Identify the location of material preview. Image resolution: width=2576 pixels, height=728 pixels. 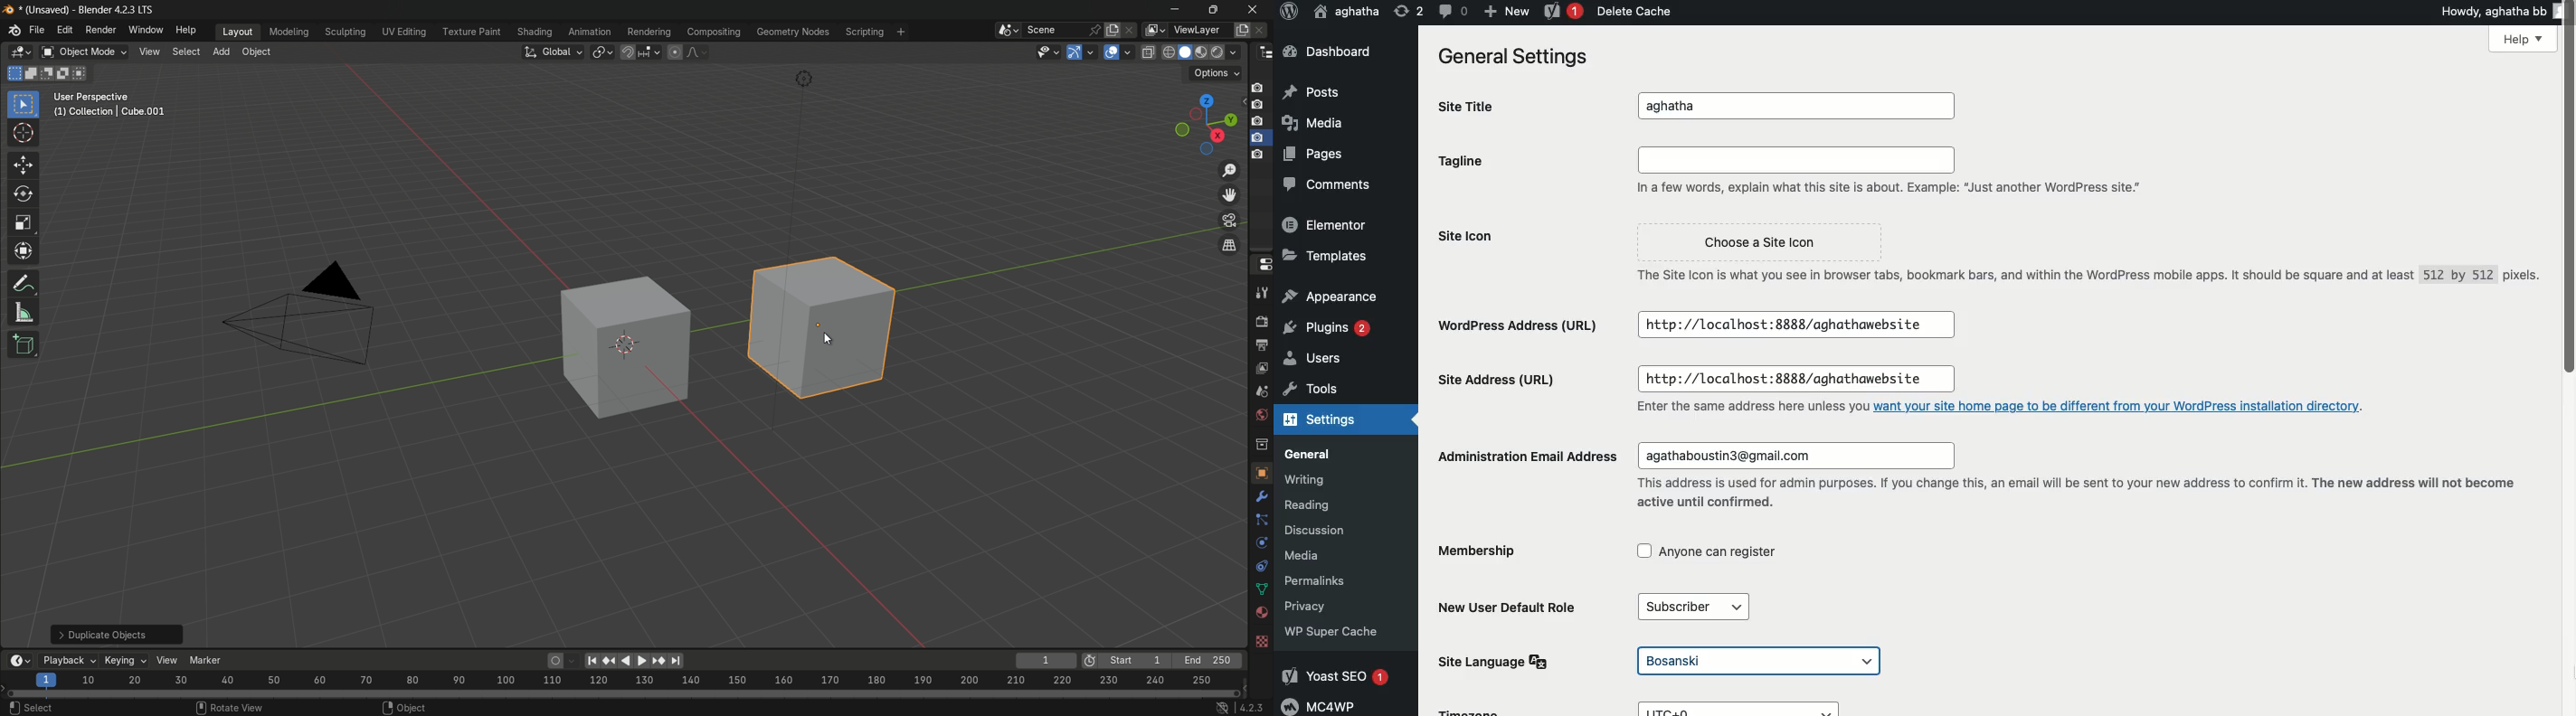
(1204, 52).